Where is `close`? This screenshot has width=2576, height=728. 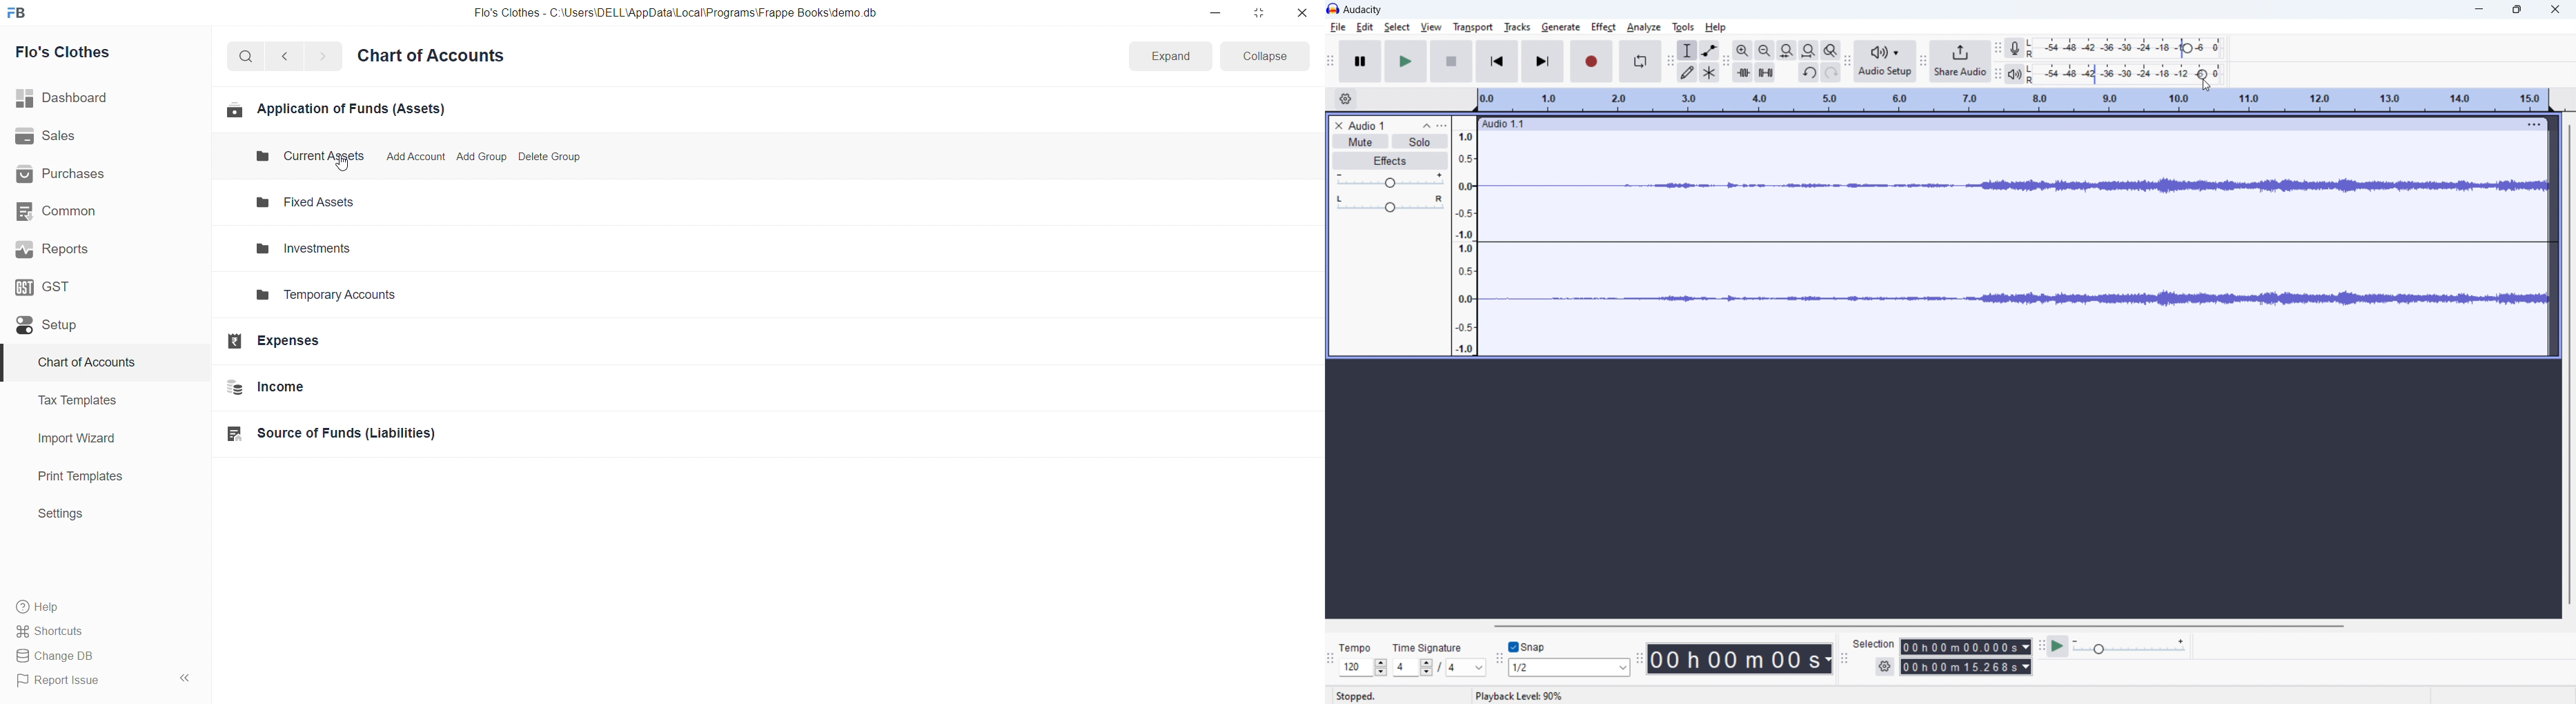 close is located at coordinates (2555, 9).